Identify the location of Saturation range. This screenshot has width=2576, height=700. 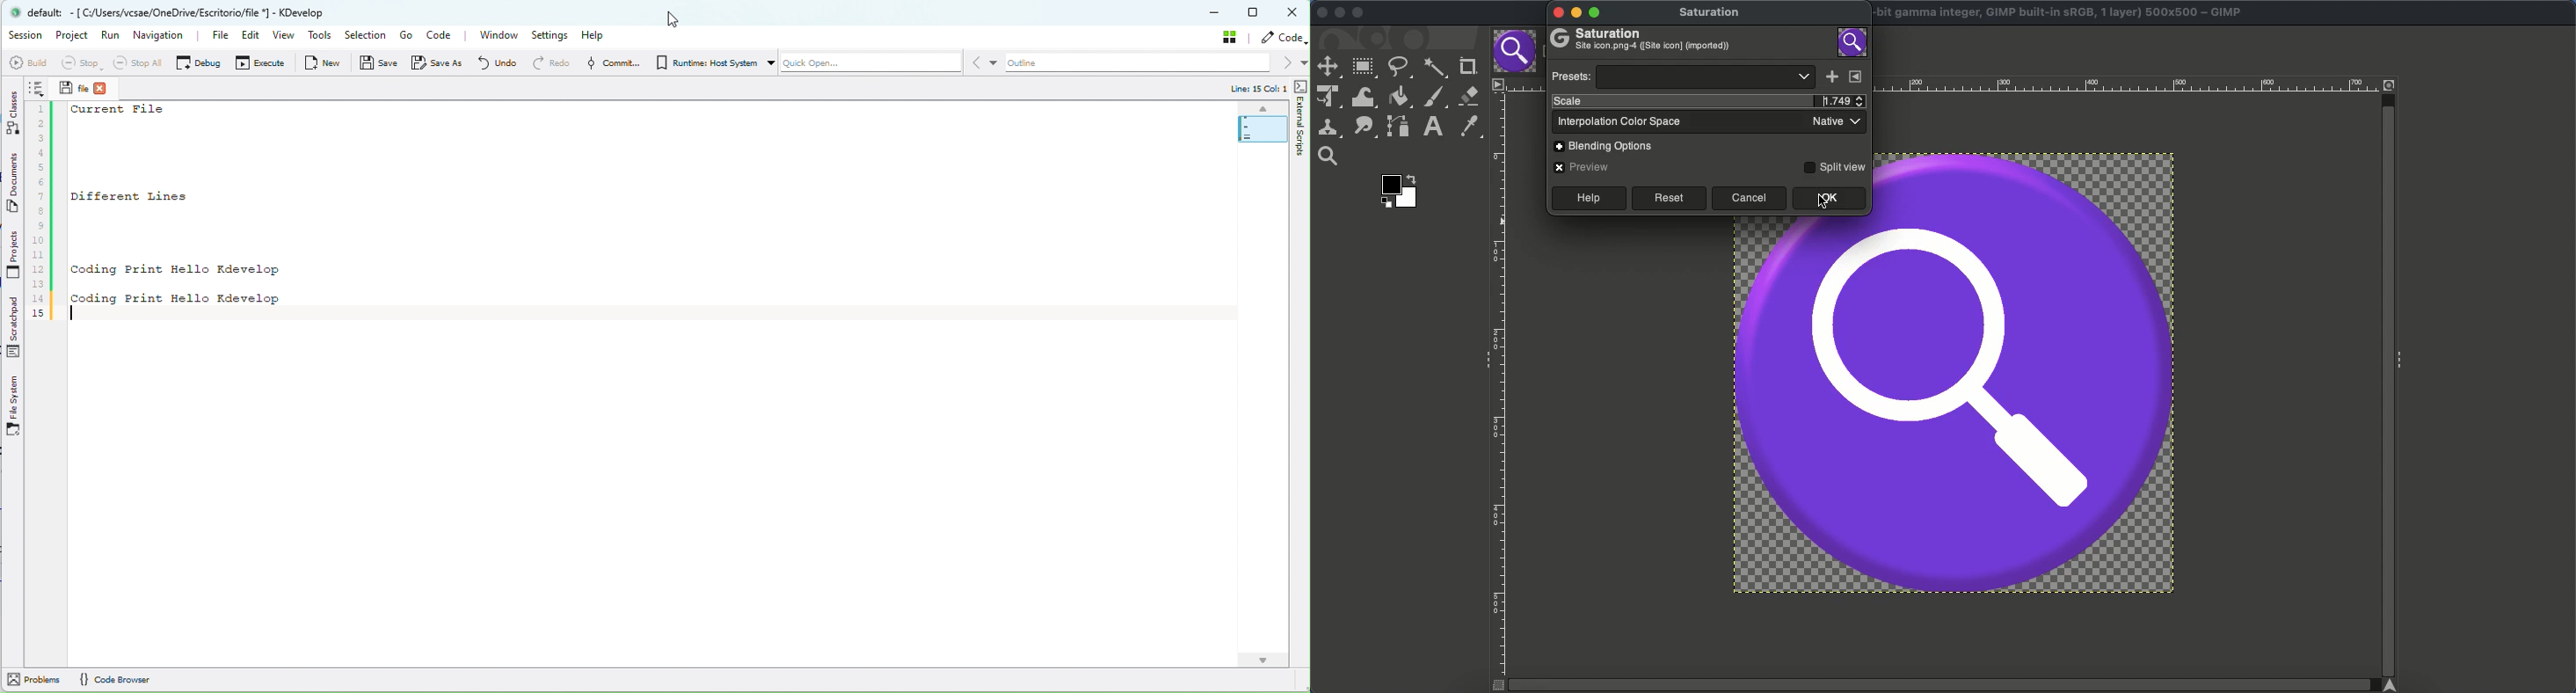
(1955, 407).